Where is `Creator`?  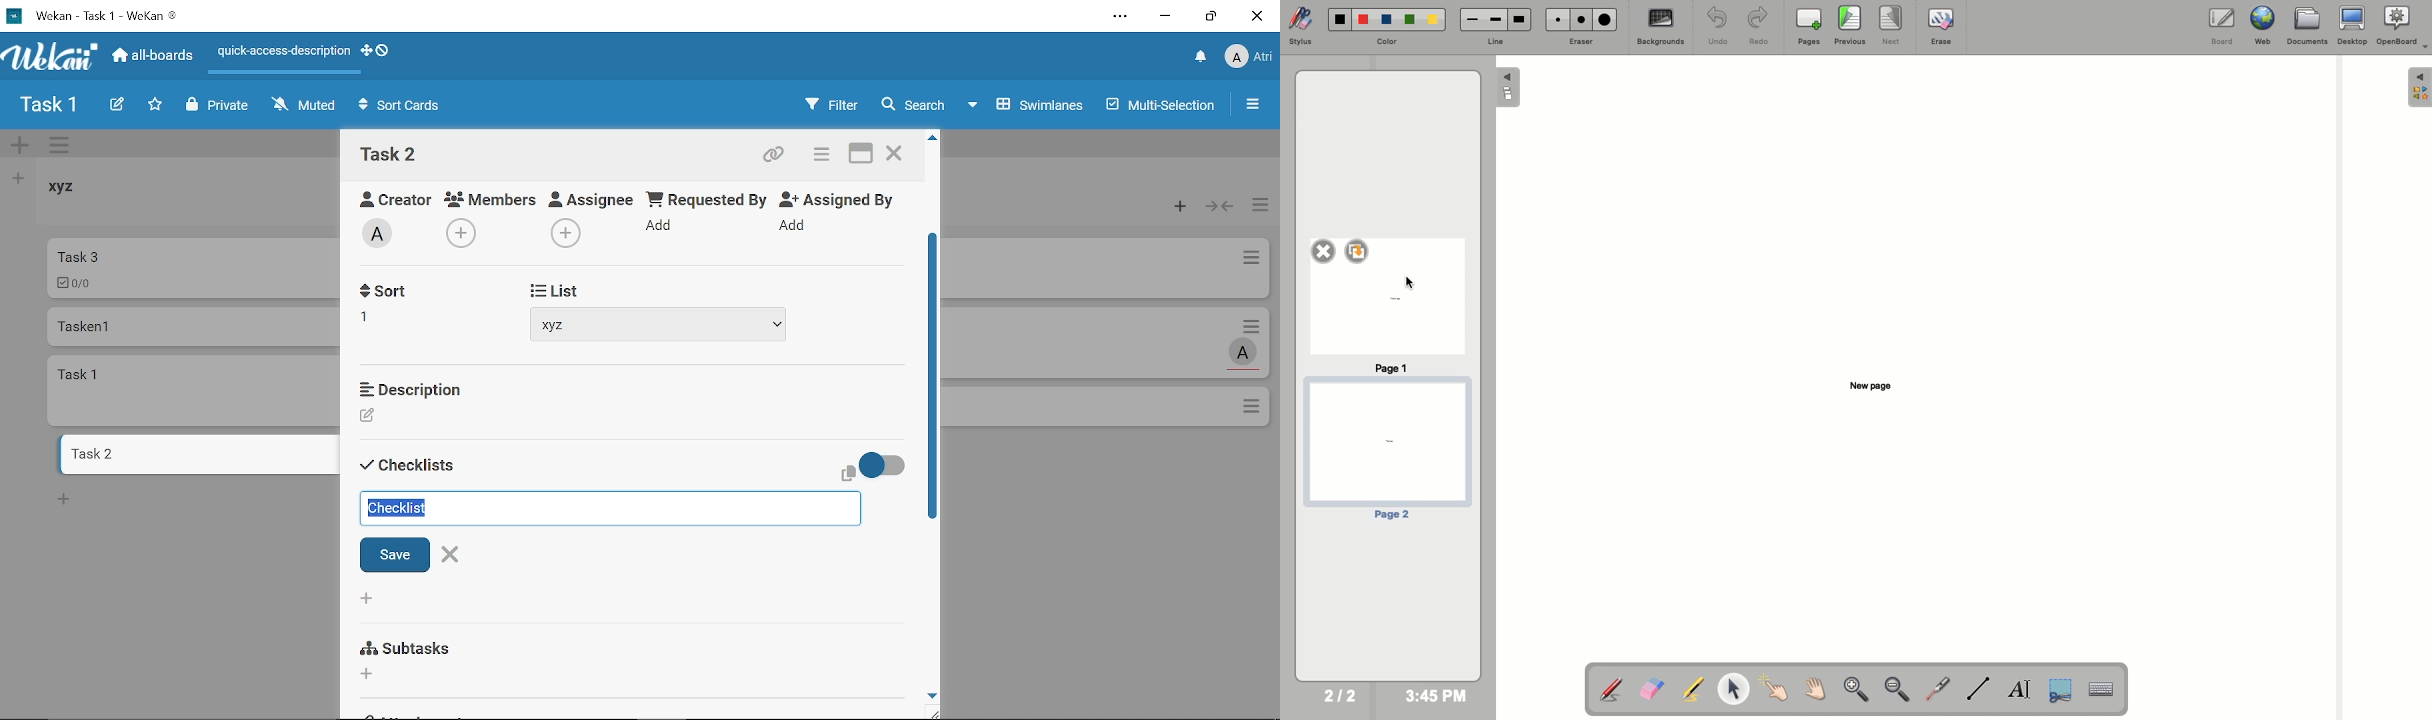 Creator is located at coordinates (368, 416).